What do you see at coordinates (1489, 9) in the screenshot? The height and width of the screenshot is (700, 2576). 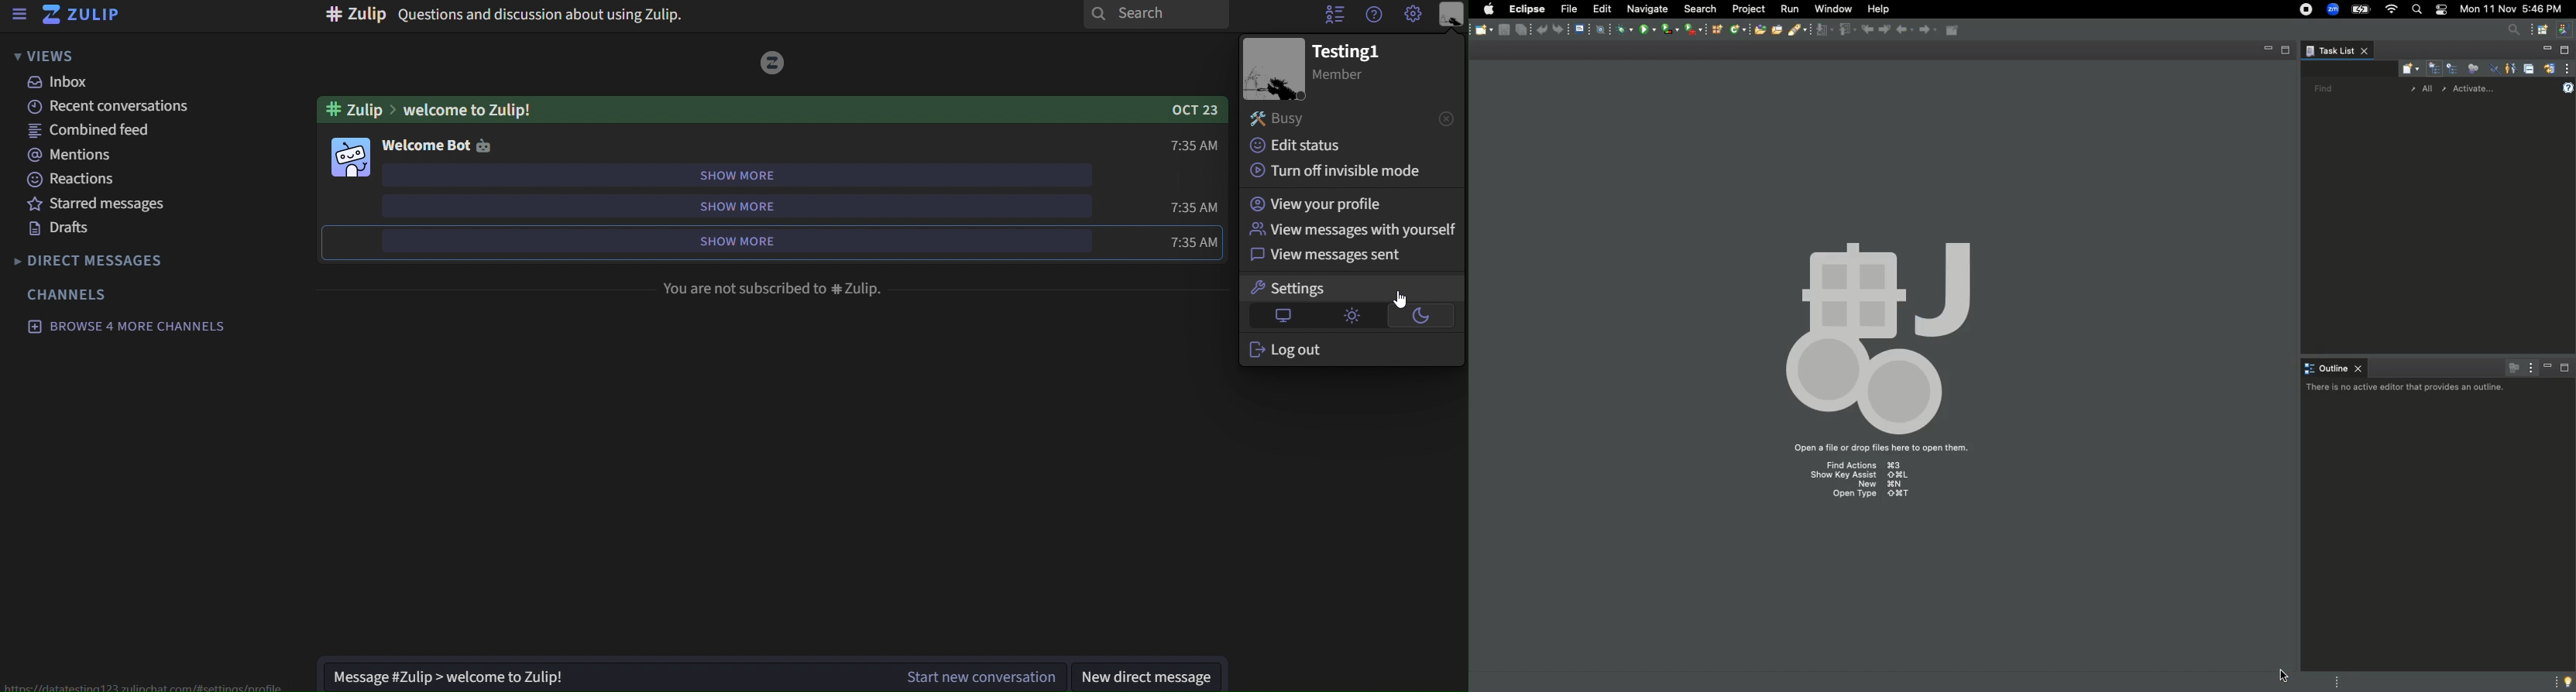 I see `Apple logo` at bounding box center [1489, 9].